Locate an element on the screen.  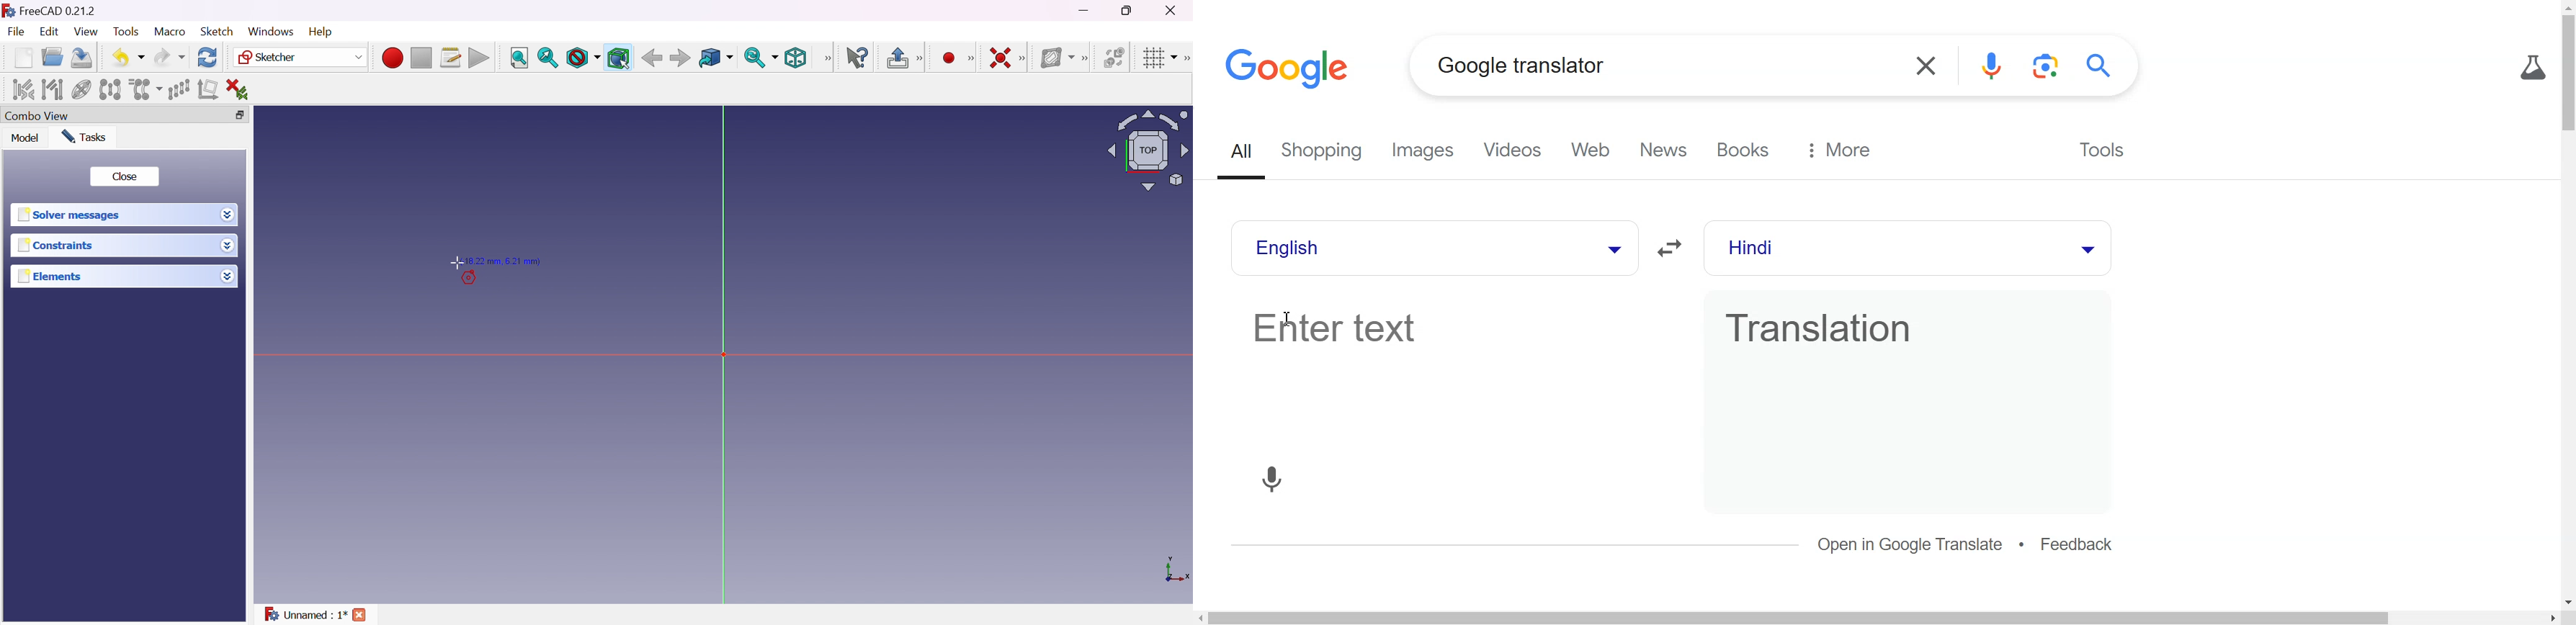
x, y axis is located at coordinates (1175, 571).